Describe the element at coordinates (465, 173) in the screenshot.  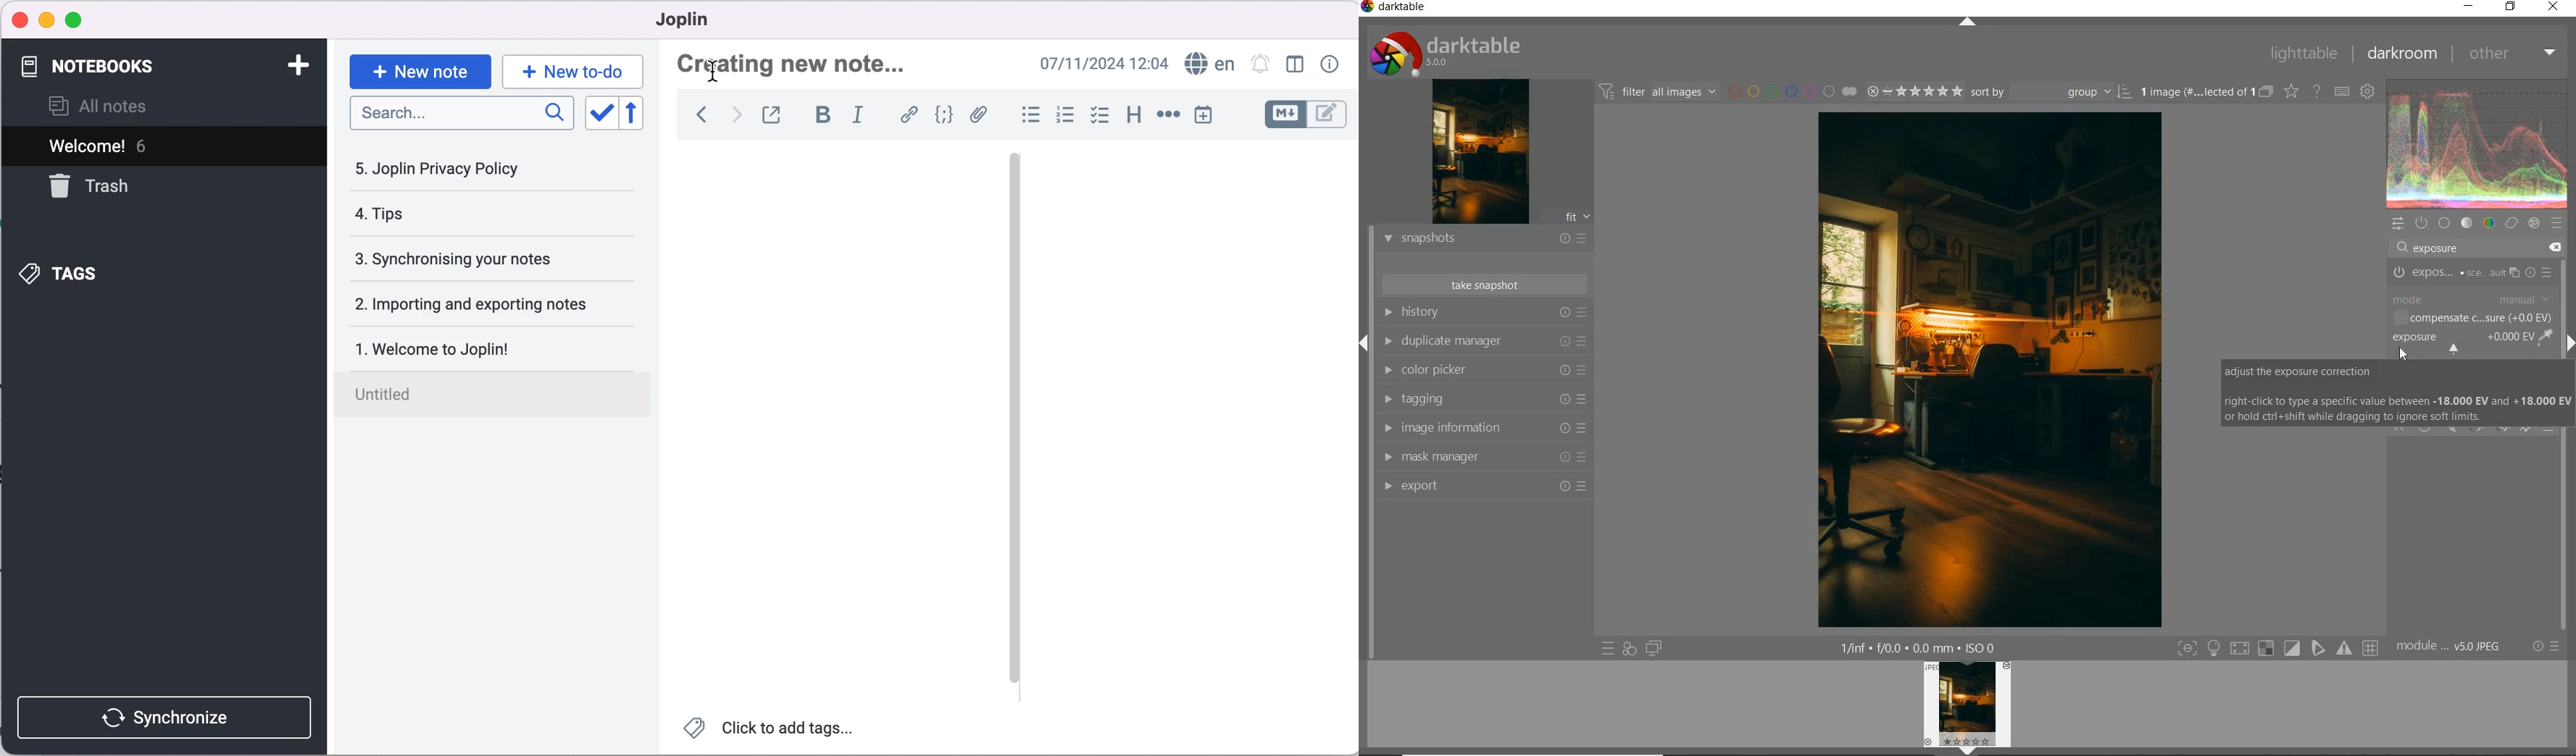
I see `joplin privacy policy` at that location.